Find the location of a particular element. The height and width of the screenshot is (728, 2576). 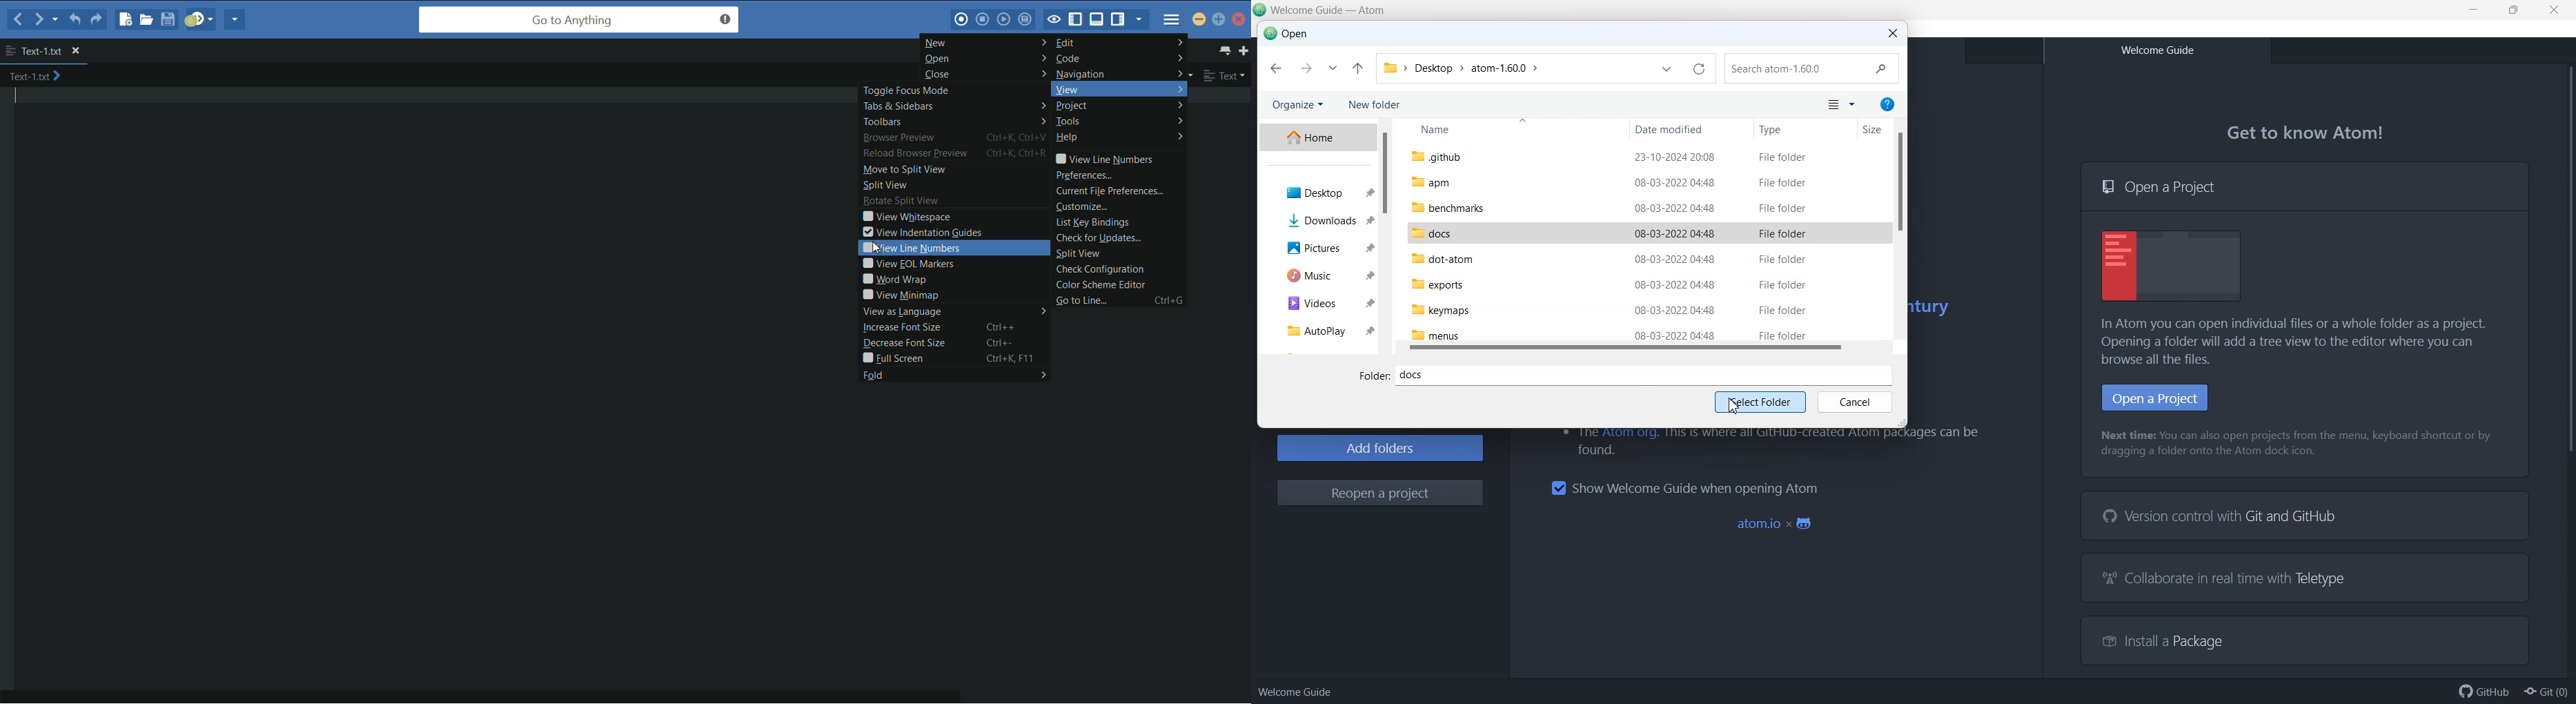

Git(0) is located at coordinates (2545, 692).